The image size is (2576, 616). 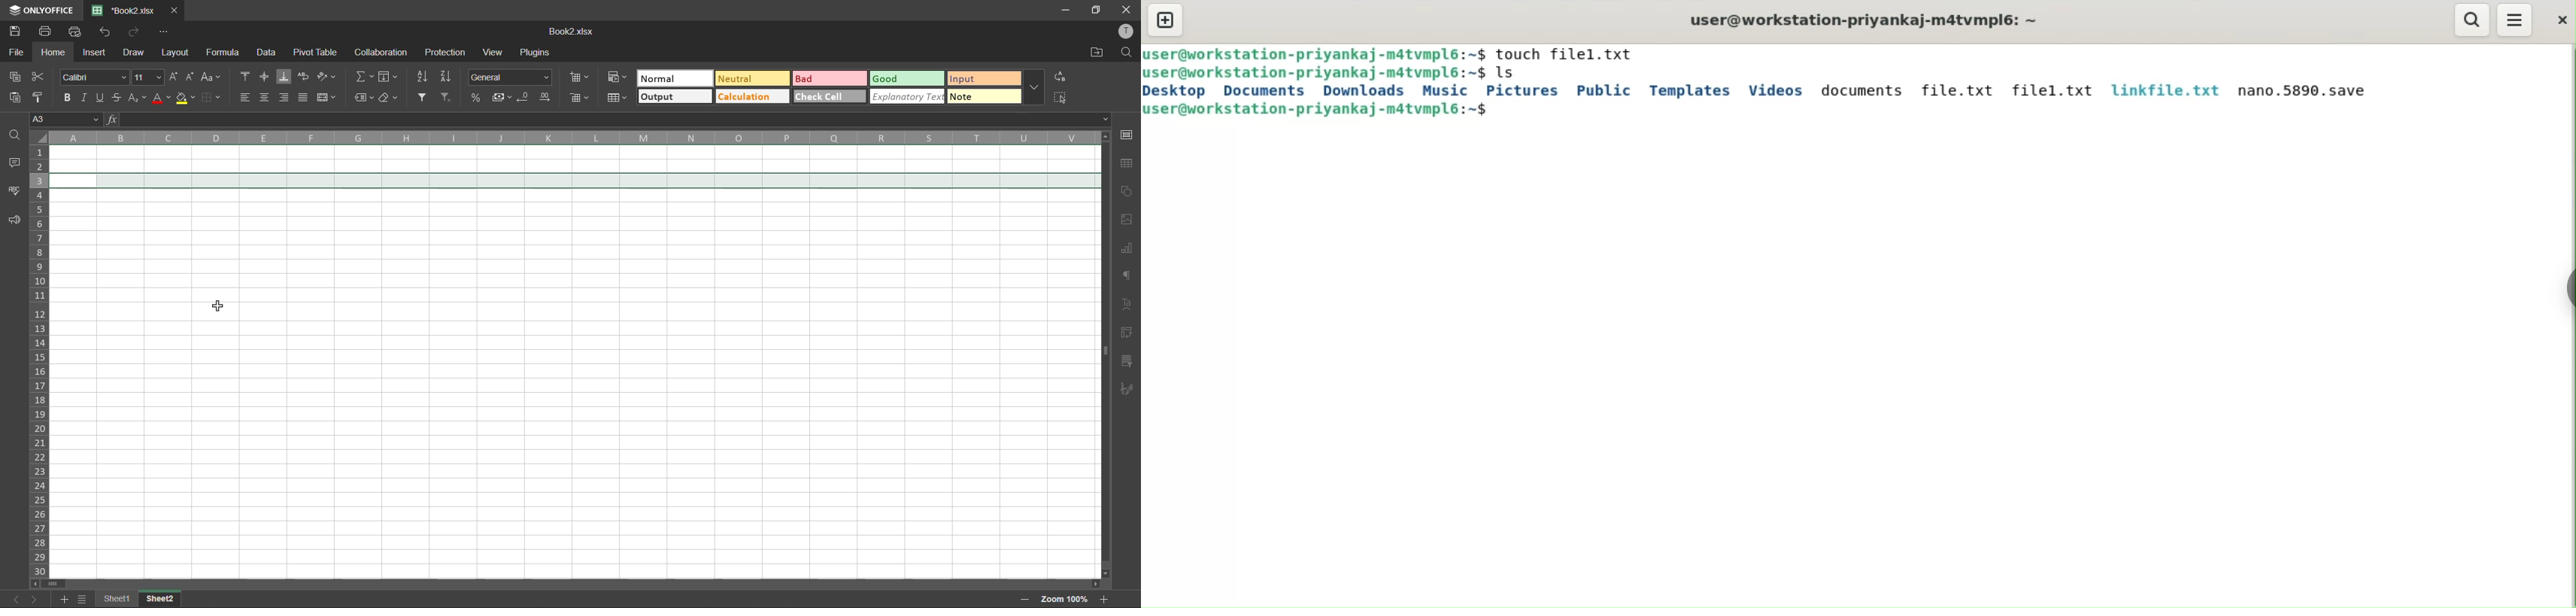 What do you see at coordinates (14, 598) in the screenshot?
I see `previous` at bounding box center [14, 598].